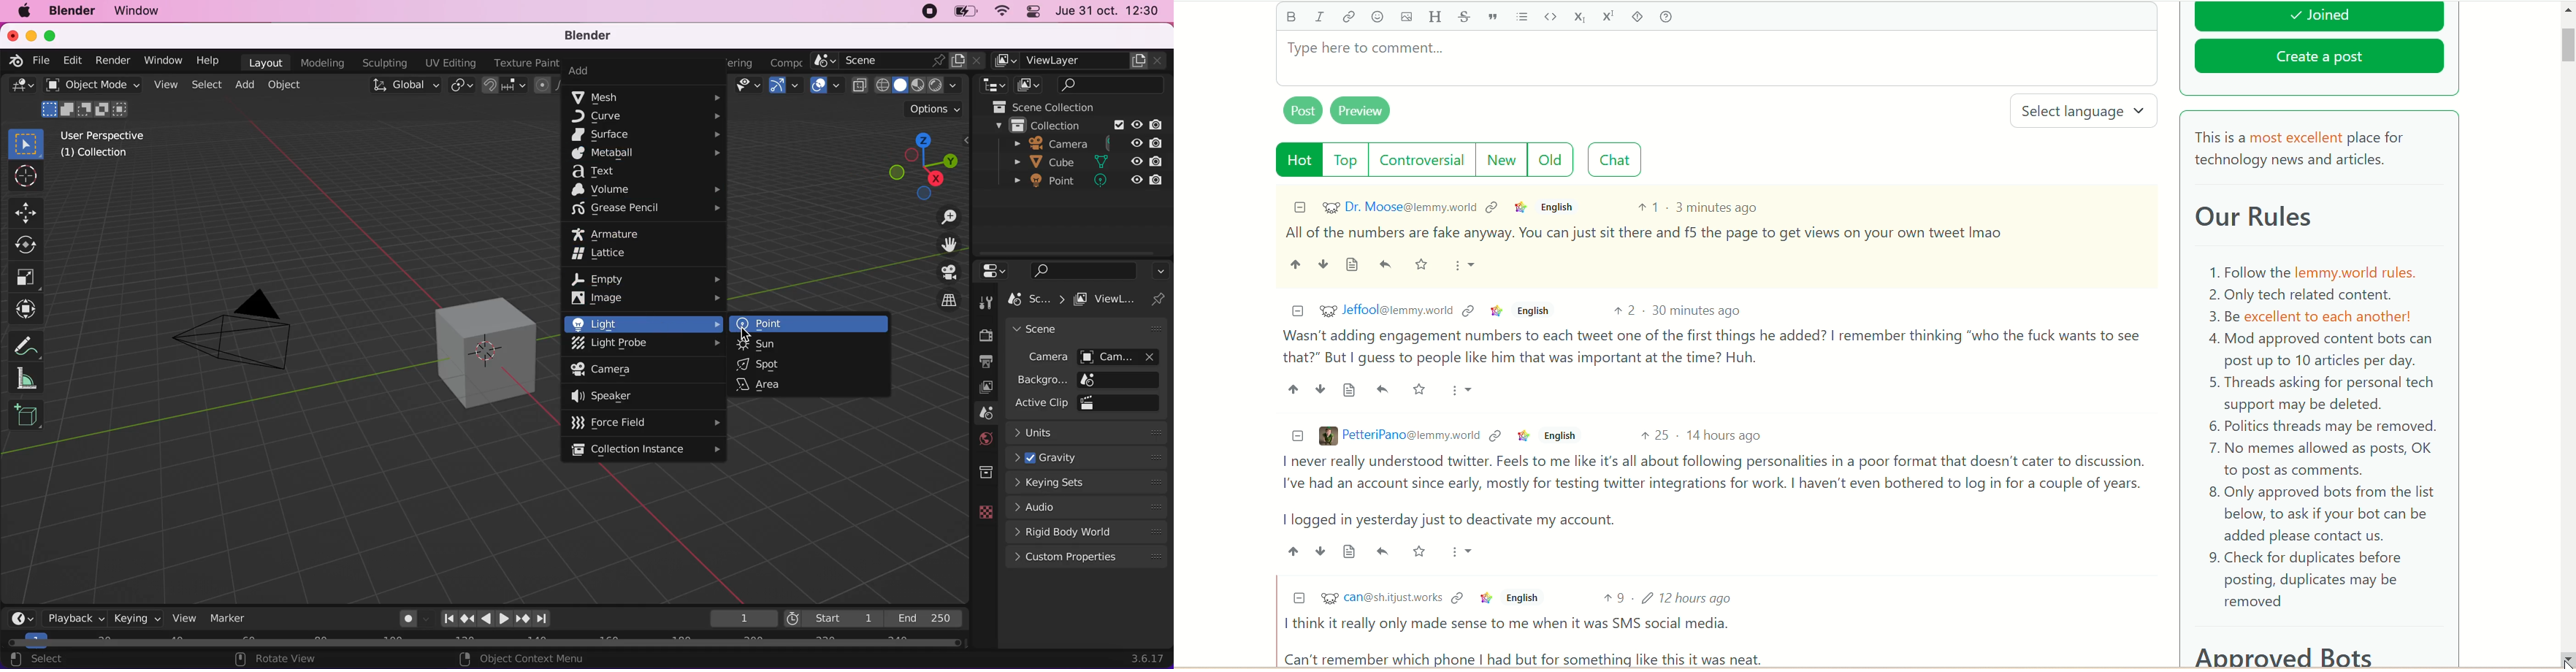 The width and height of the screenshot is (2576, 672). What do you see at coordinates (484, 641) in the screenshot?
I see `horizontal slider` at bounding box center [484, 641].